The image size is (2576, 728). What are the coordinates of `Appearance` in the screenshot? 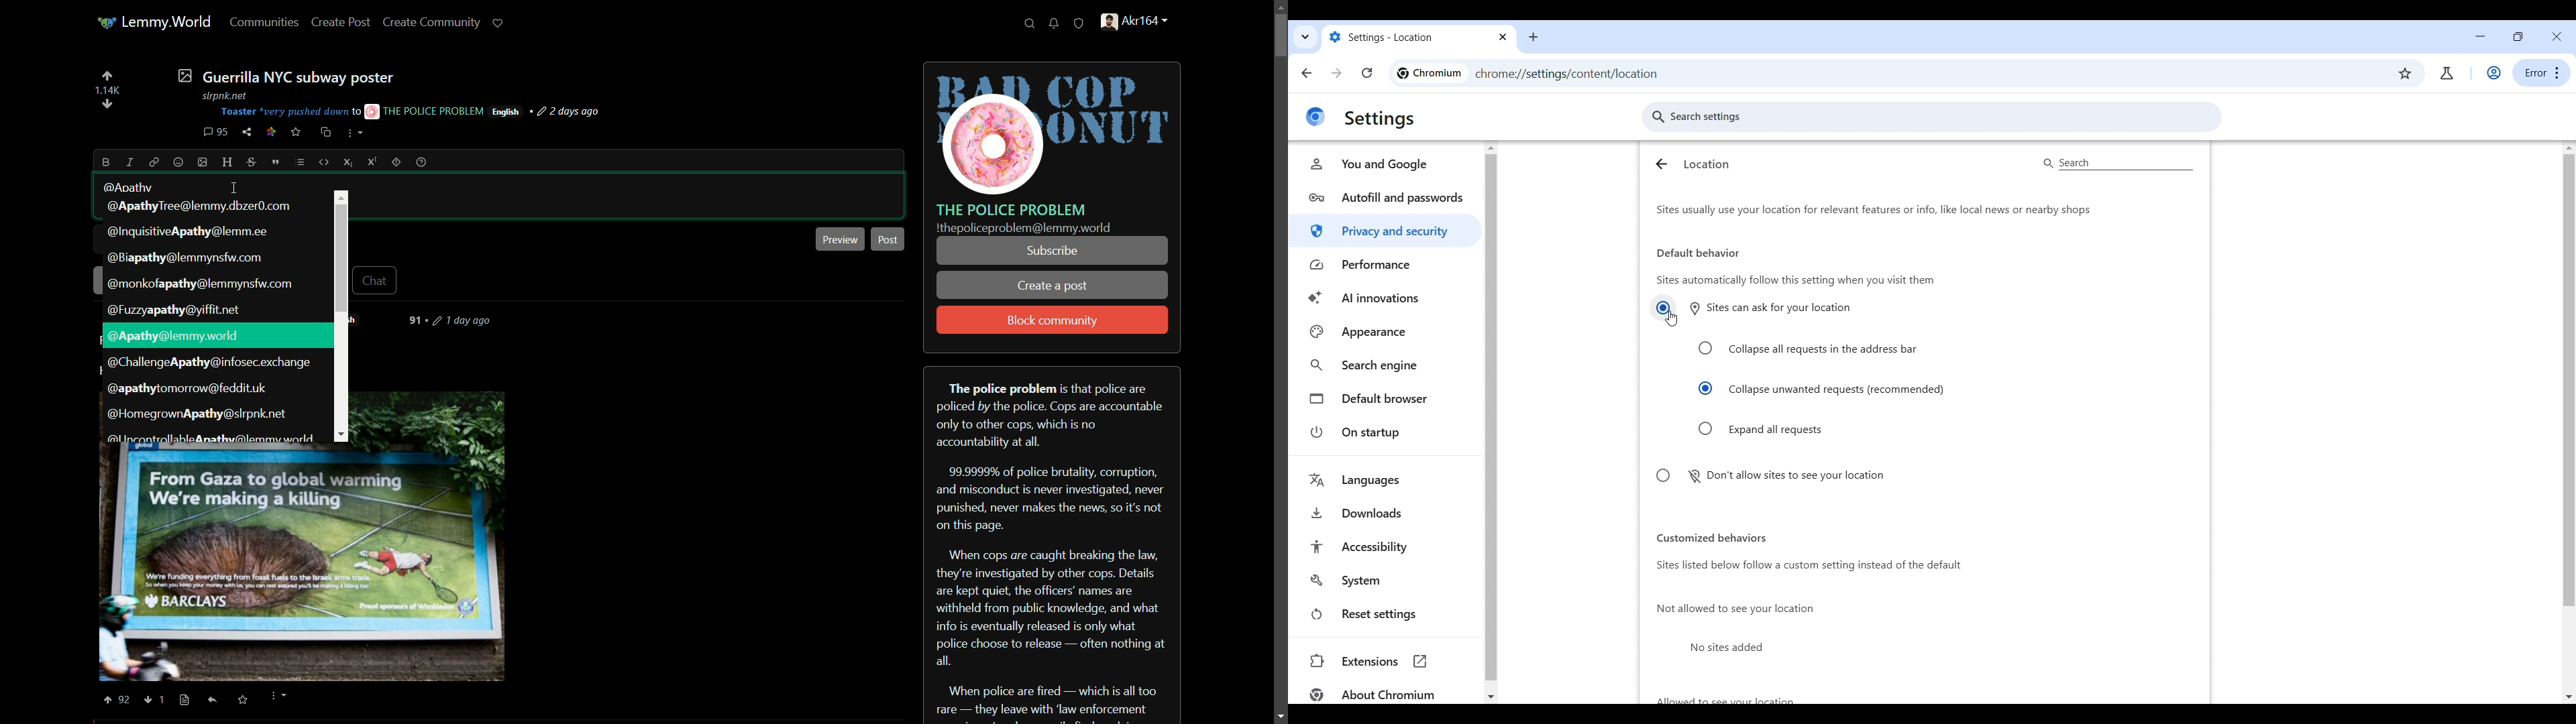 It's located at (1386, 331).